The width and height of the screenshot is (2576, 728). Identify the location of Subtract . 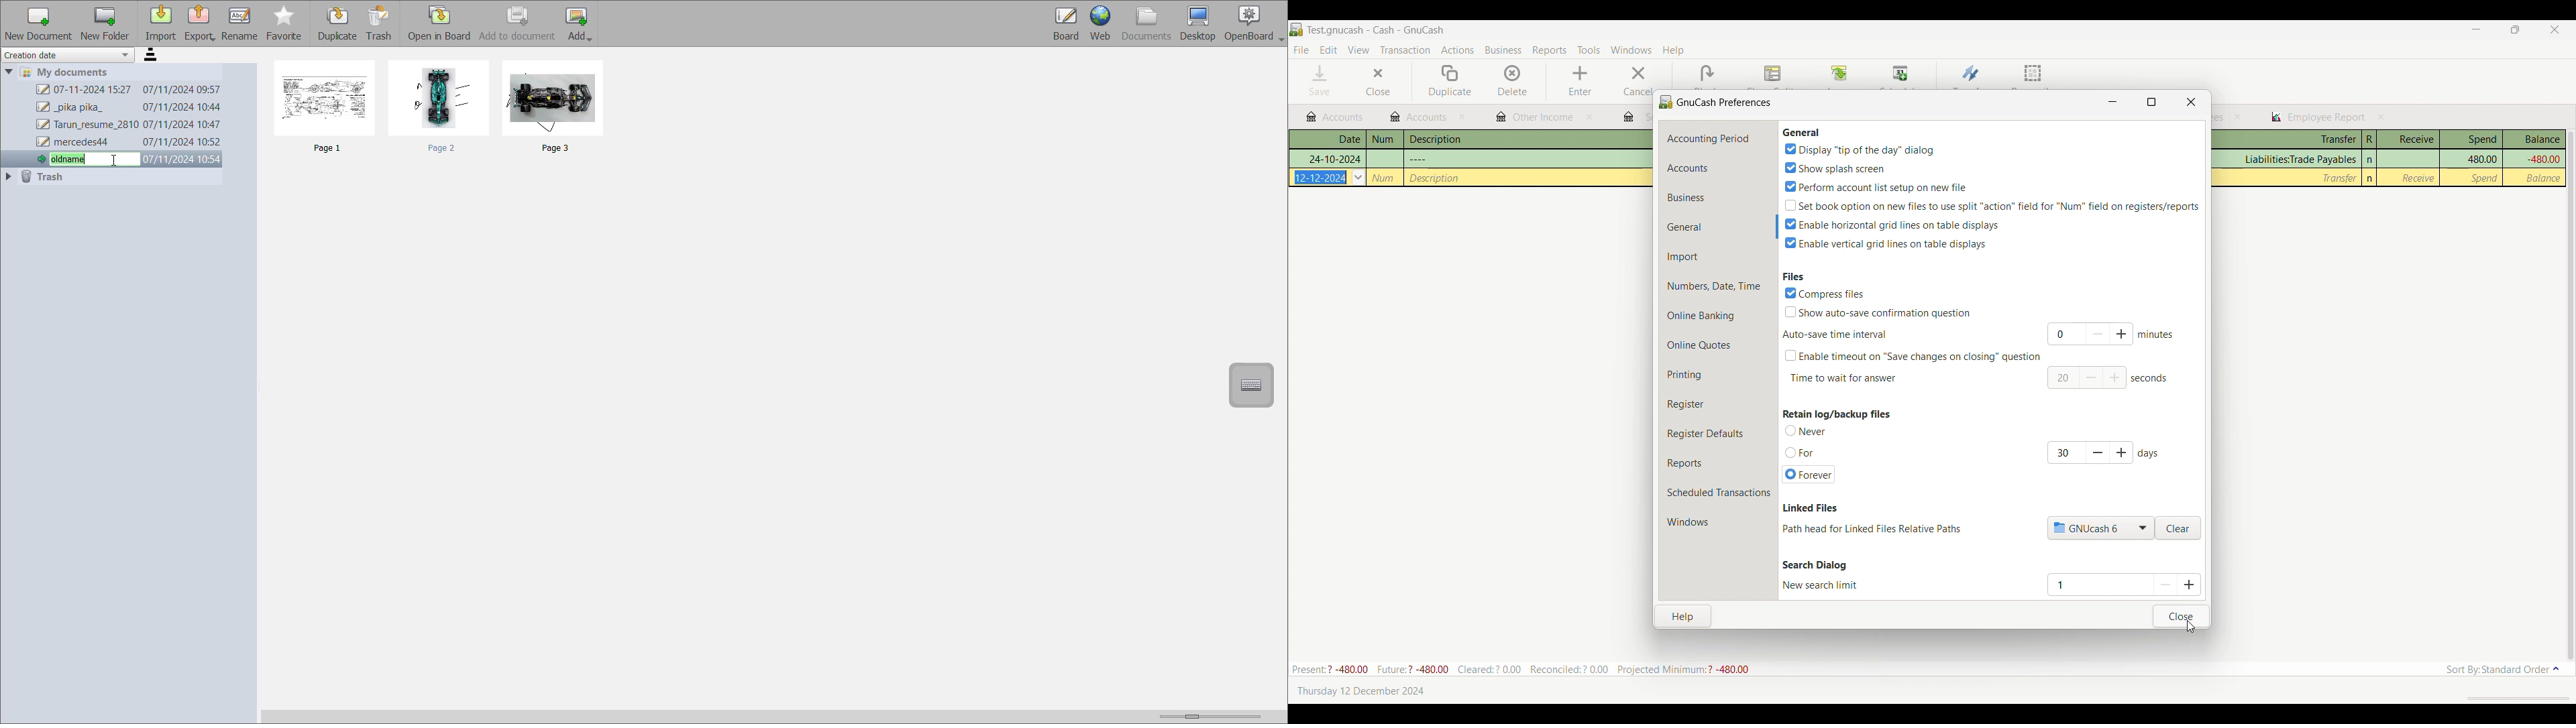
(2092, 377).